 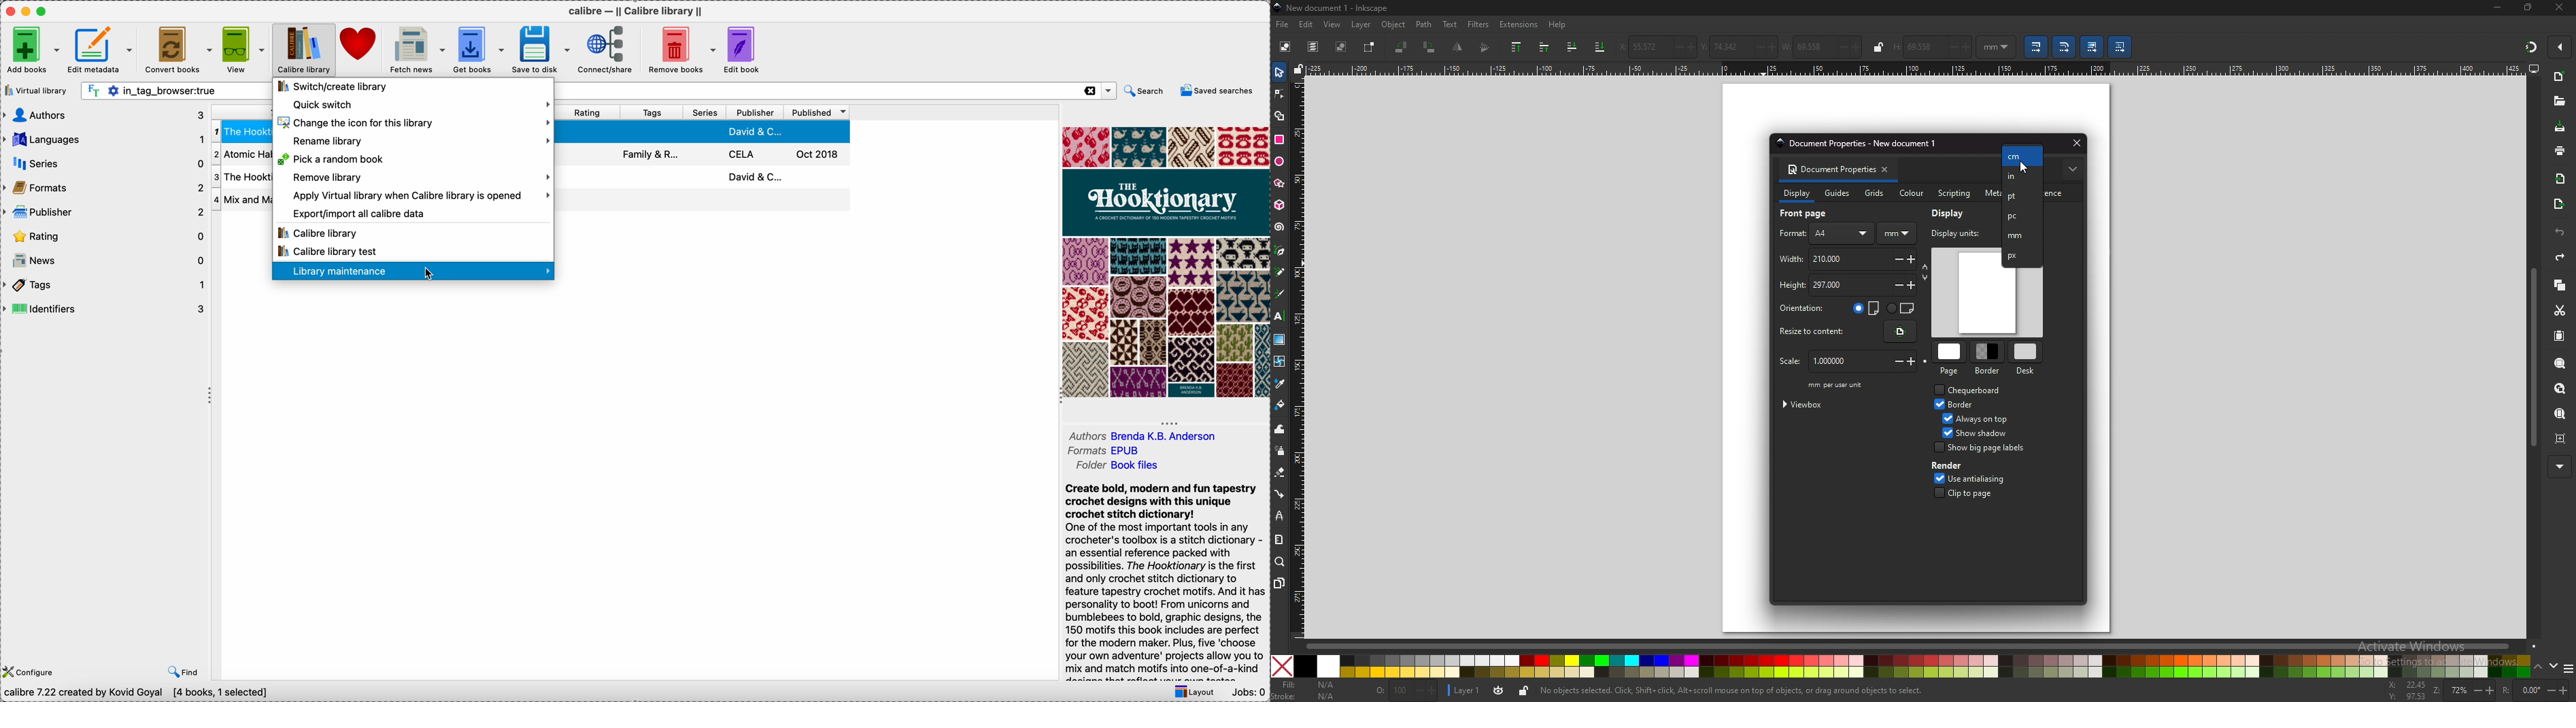 What do you see at coordinates (1978, 493) in the screenshot?
I see `clip to page` at bounding box center [1978, 493].